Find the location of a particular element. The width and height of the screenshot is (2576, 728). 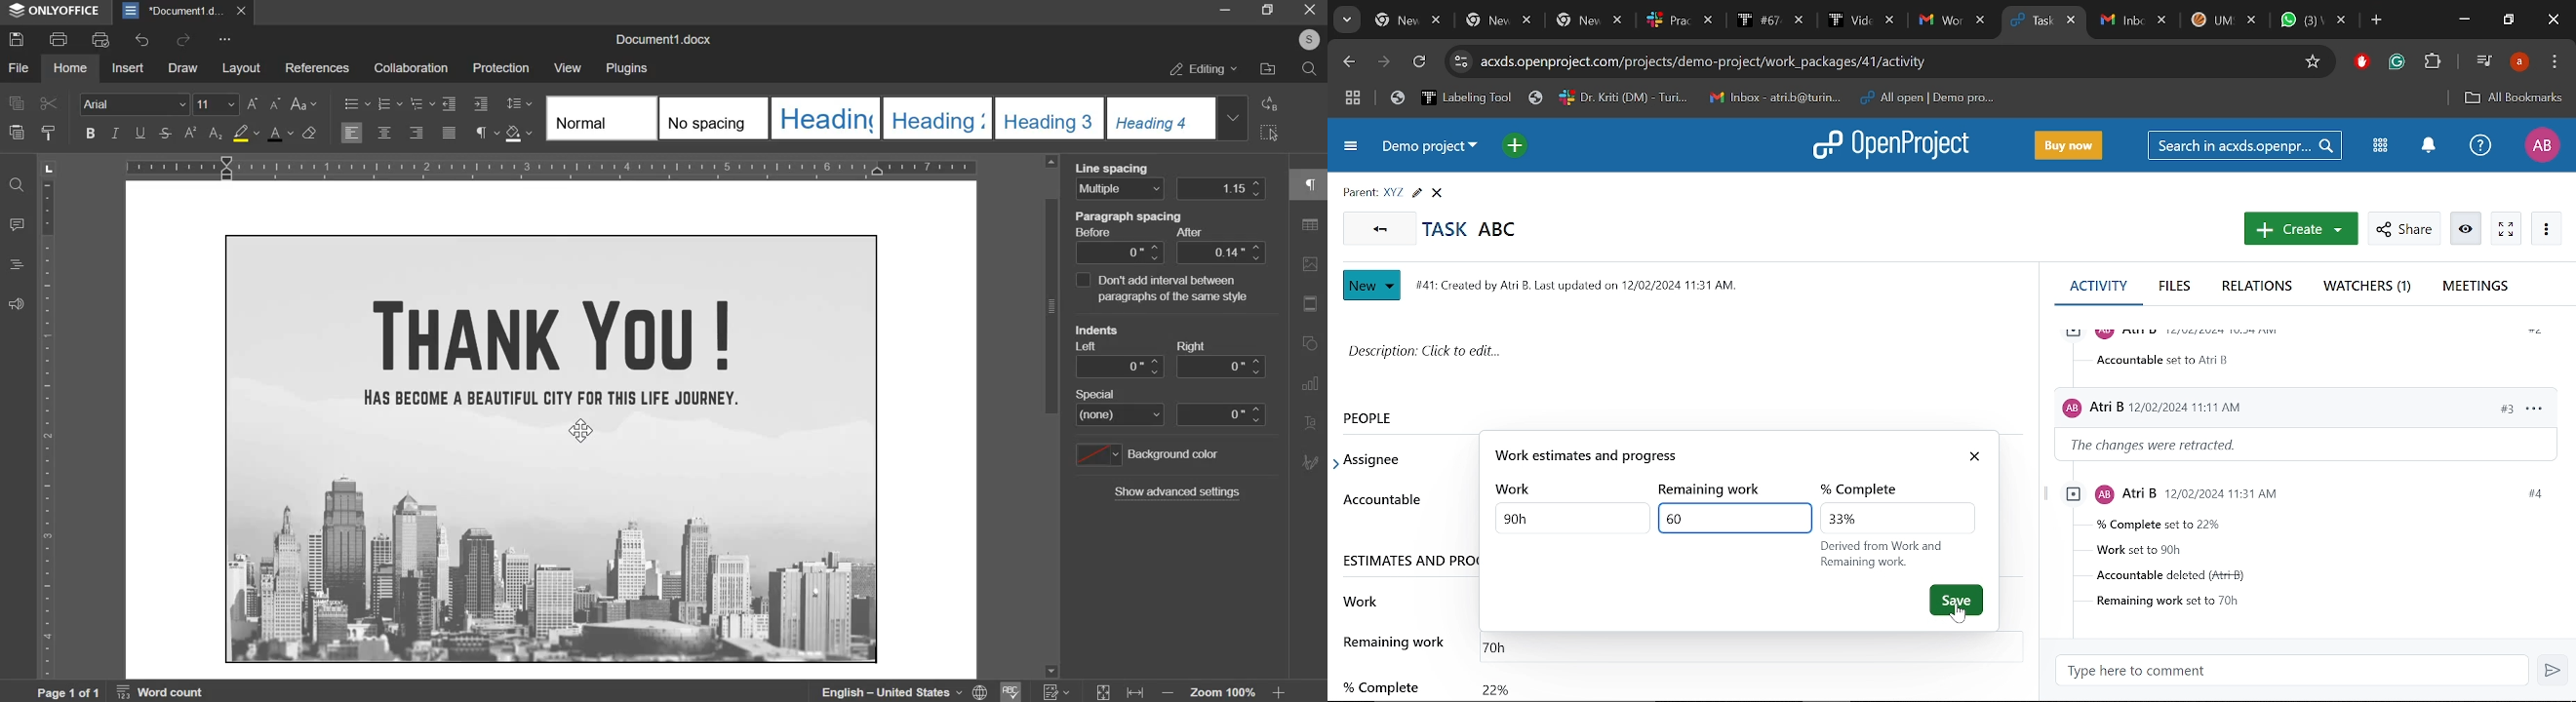

select is located at coordinates (1271, 133).